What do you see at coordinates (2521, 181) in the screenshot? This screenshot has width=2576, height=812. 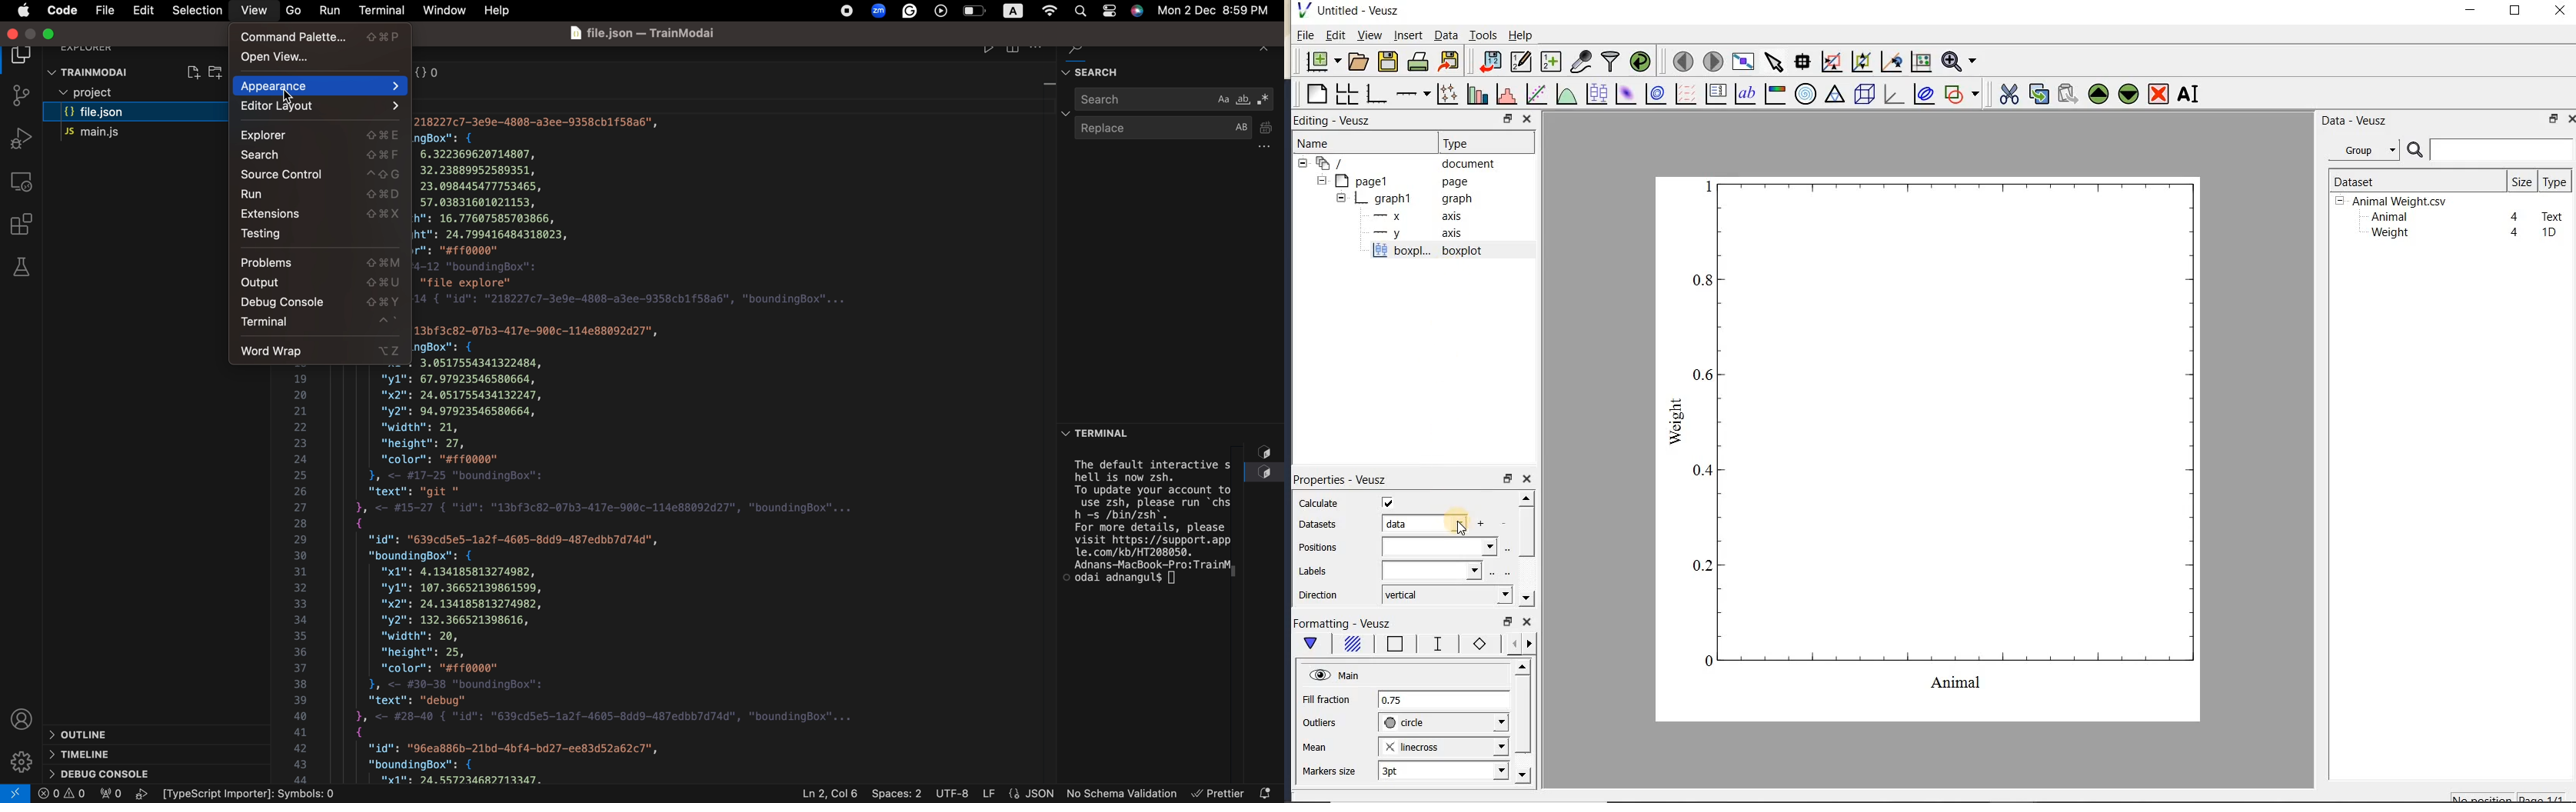 I see `size` at bounding box center [2521, 181].